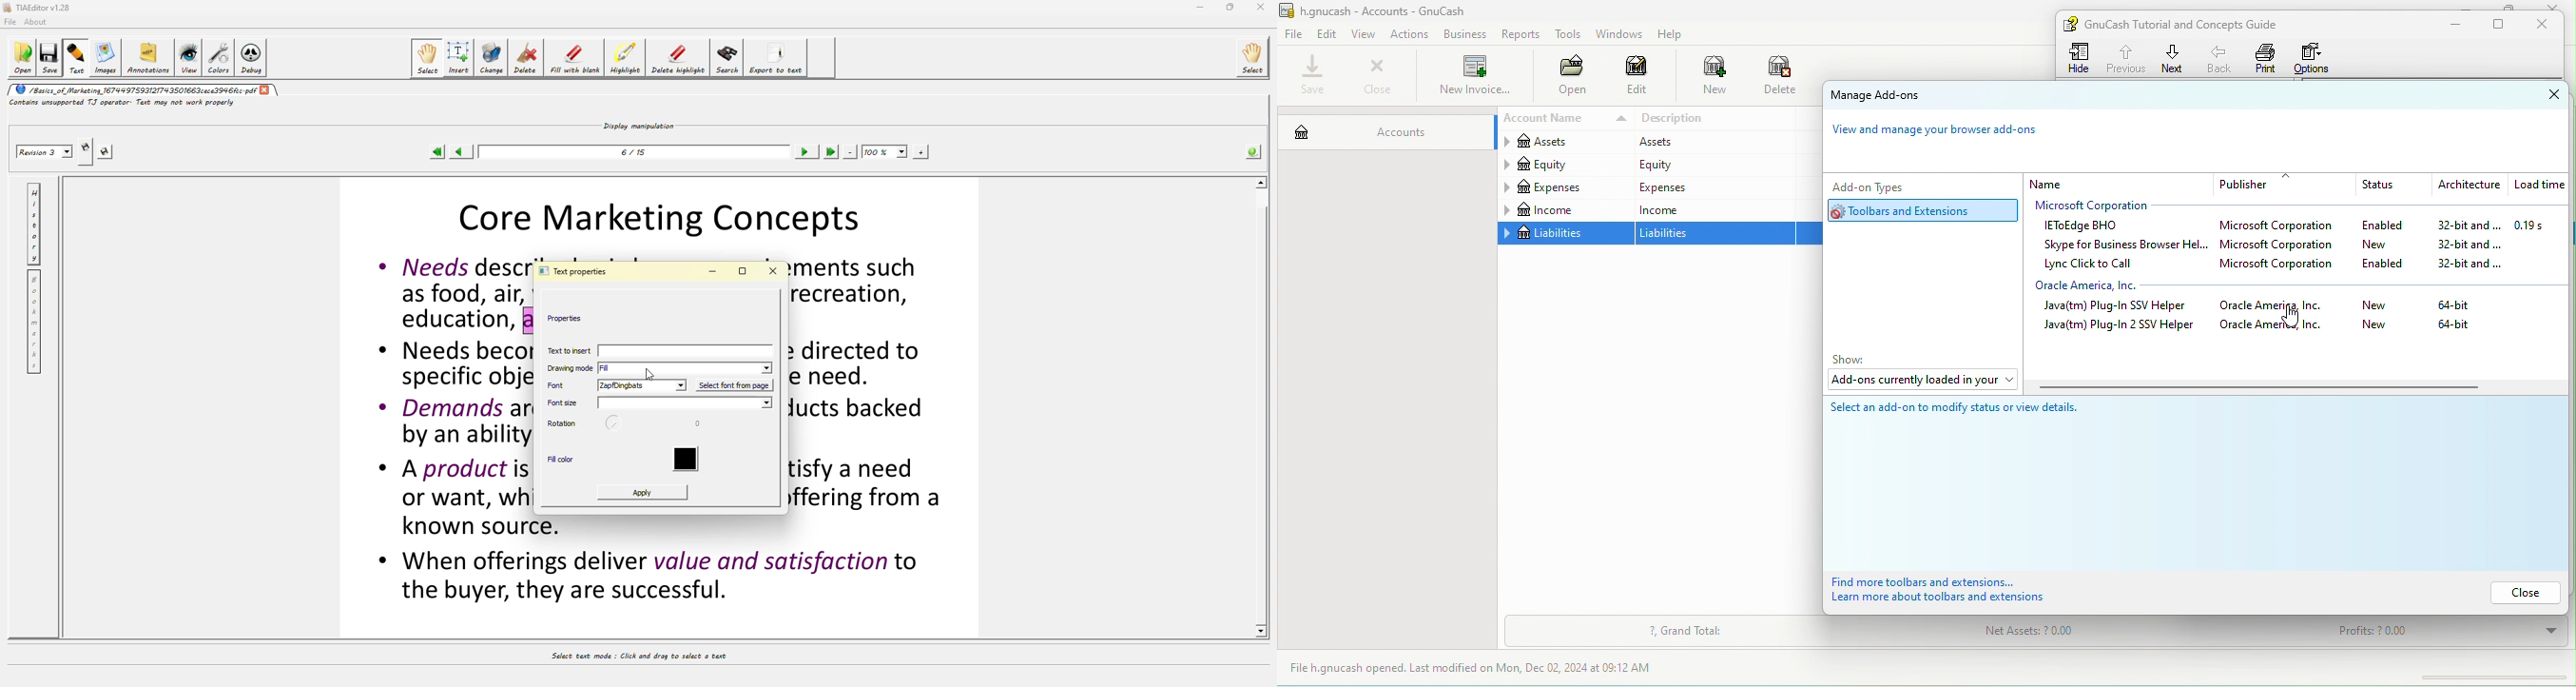 The width and height of the screenshot is (2576, 700). Describe the element at coordinates (2467, 186) in the screenshot. I see `architecture` at that location.